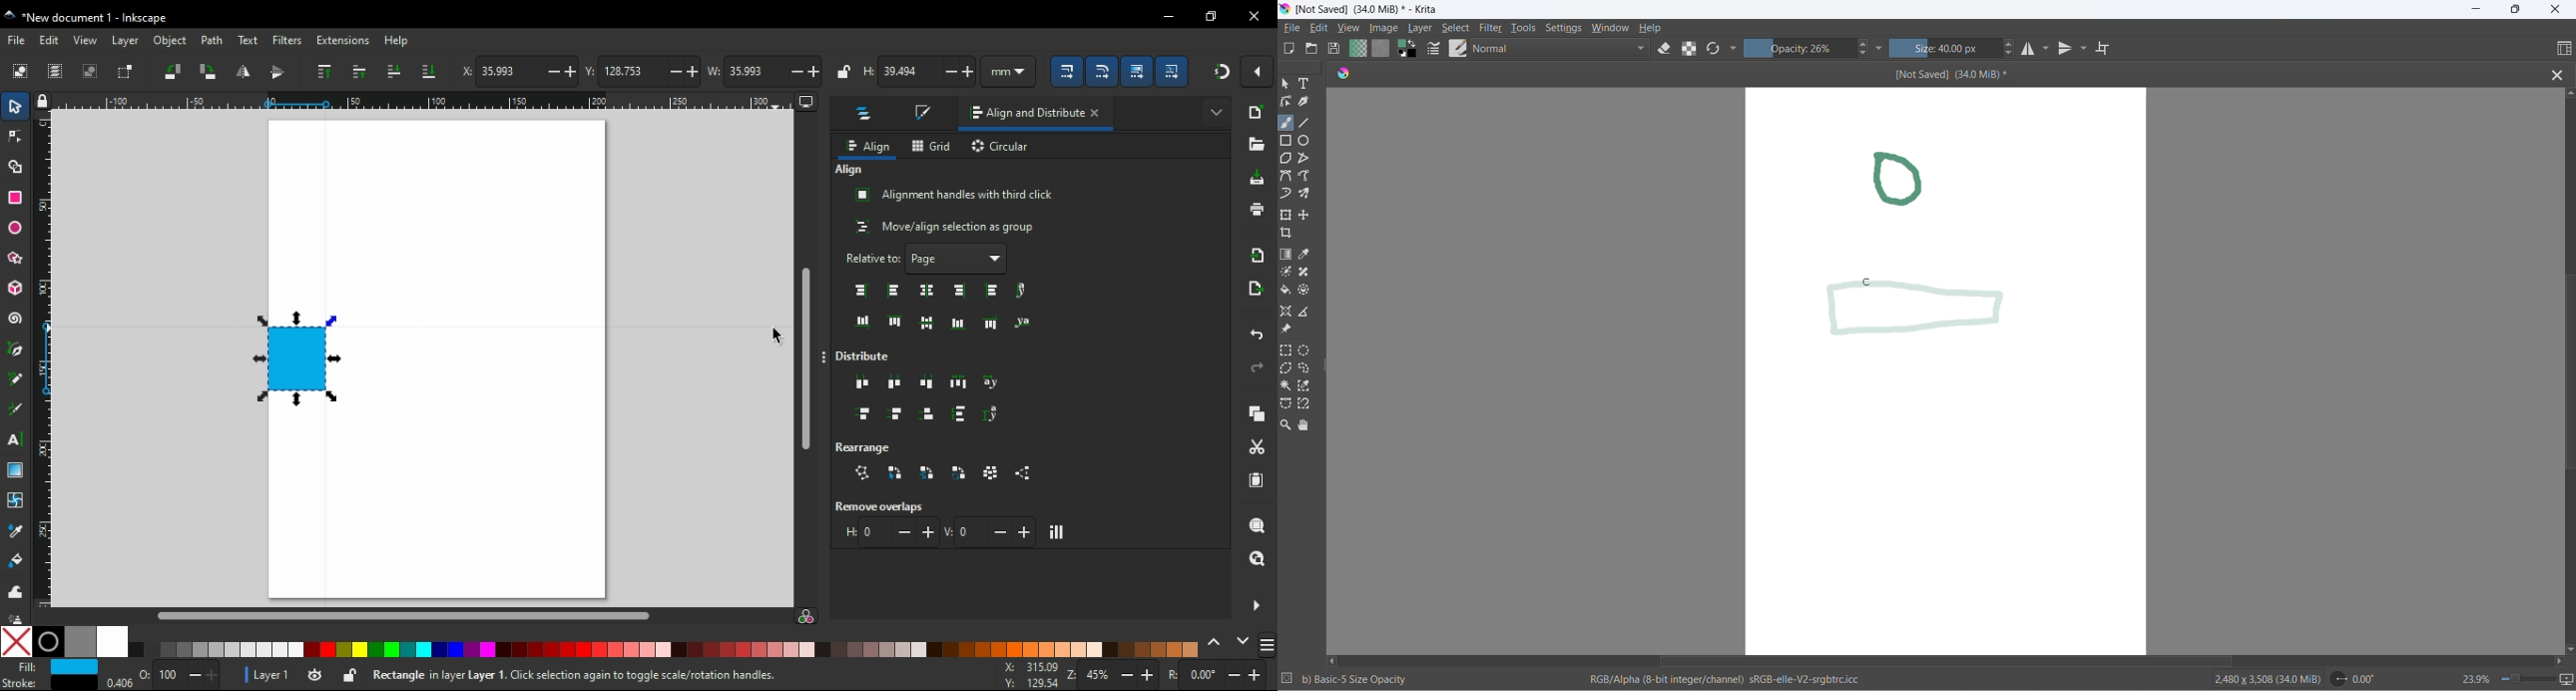 Image resolution: width=2576 pixels, height=700 pixels. I want to click on close file, so click(2555, 74).